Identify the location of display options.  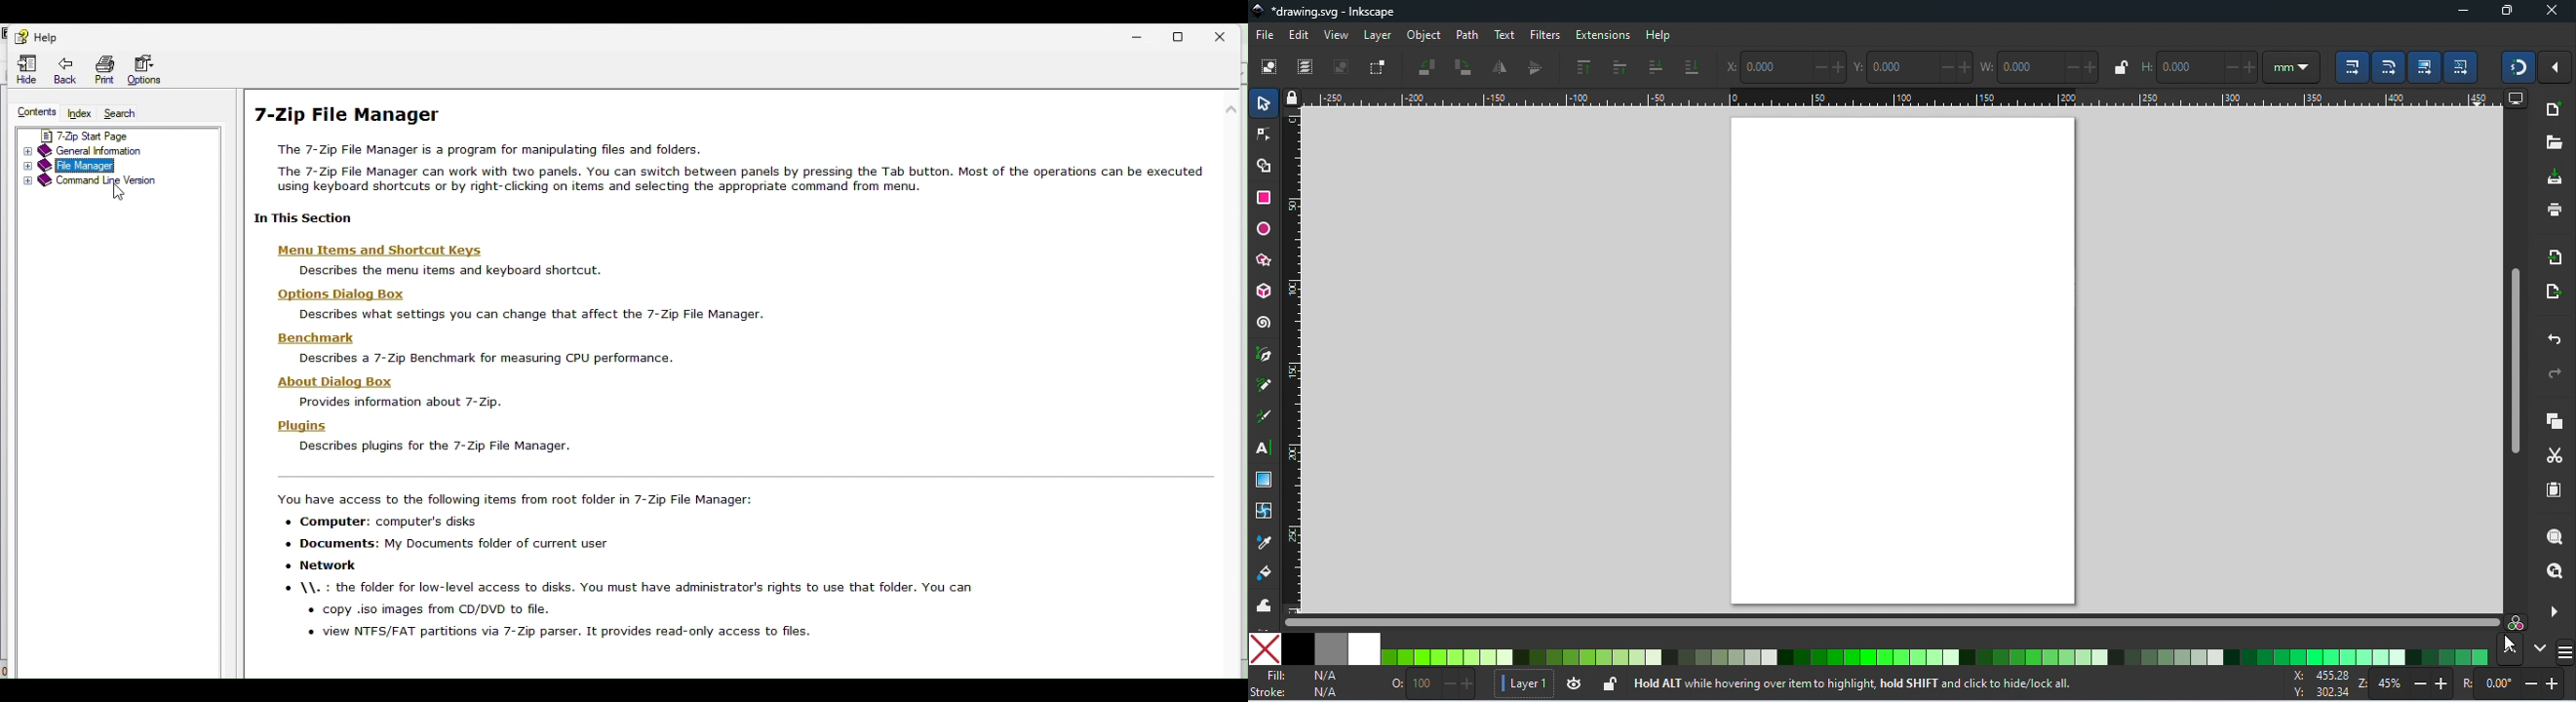
(2517, 99).